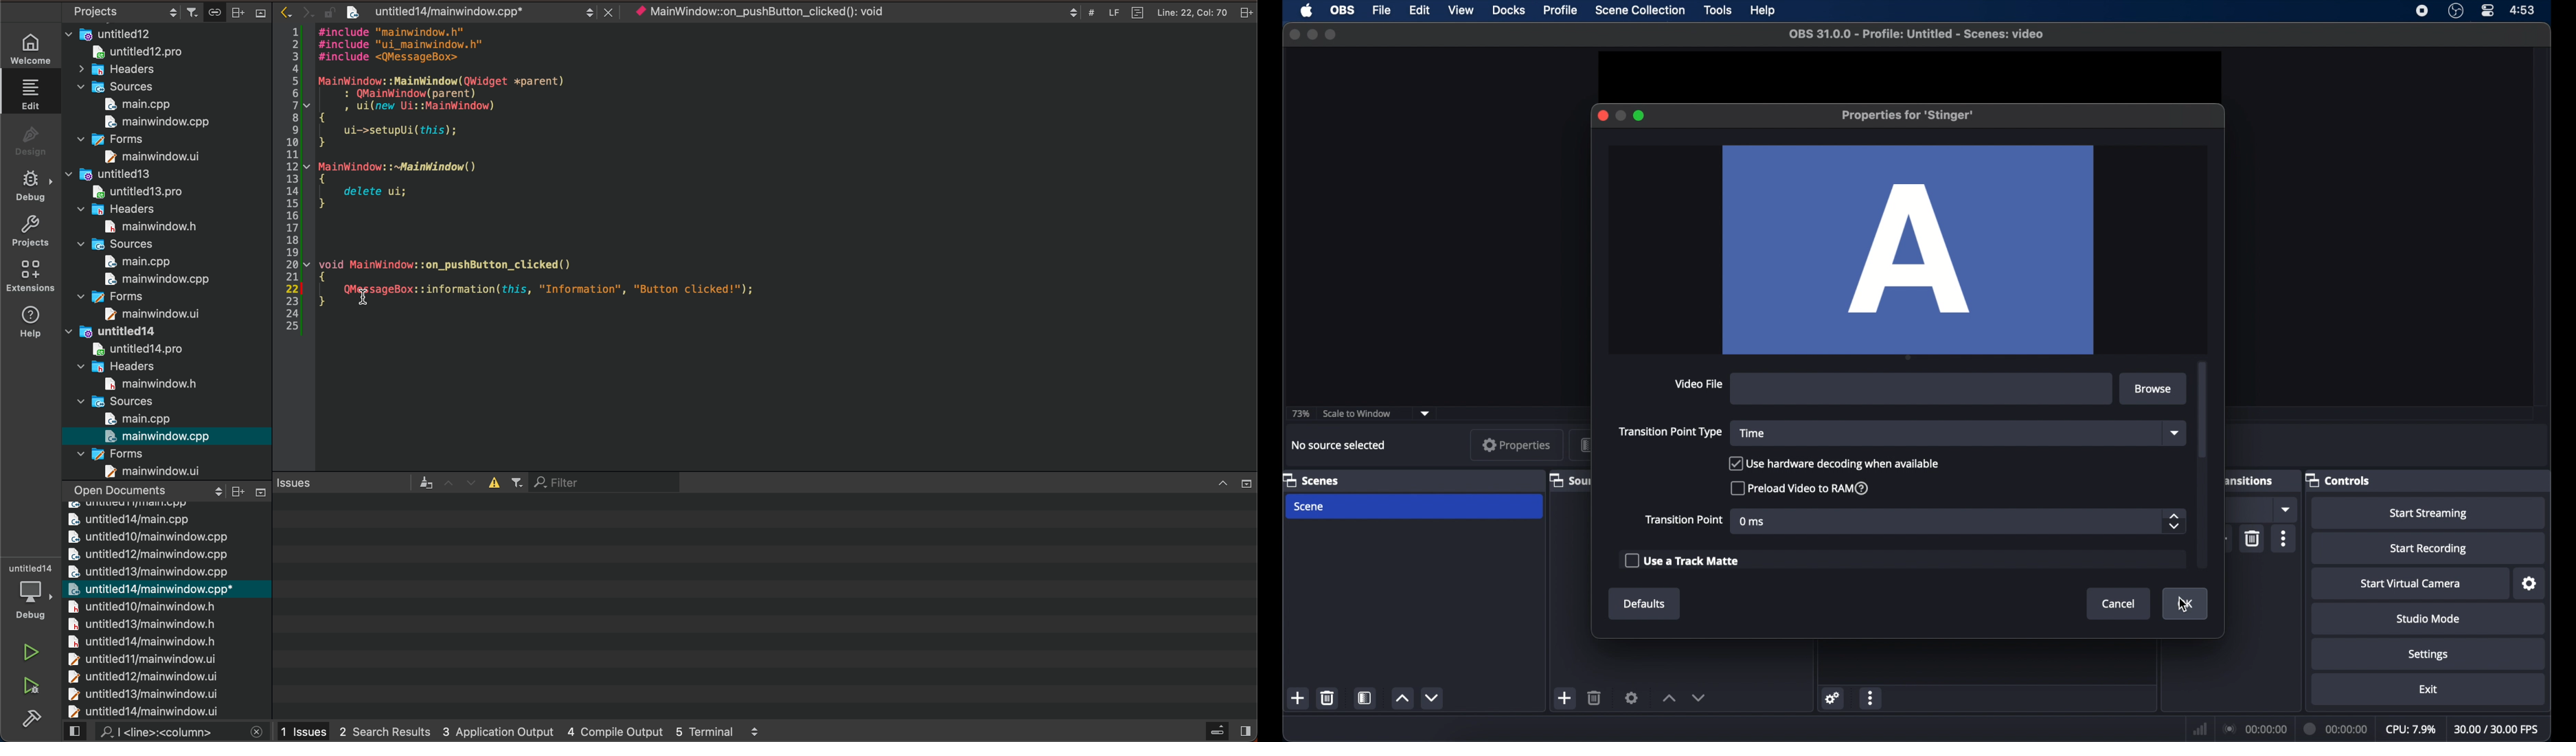 This screenshot has width=2576, height=756. I want to click on delete, so click(2252, 539).